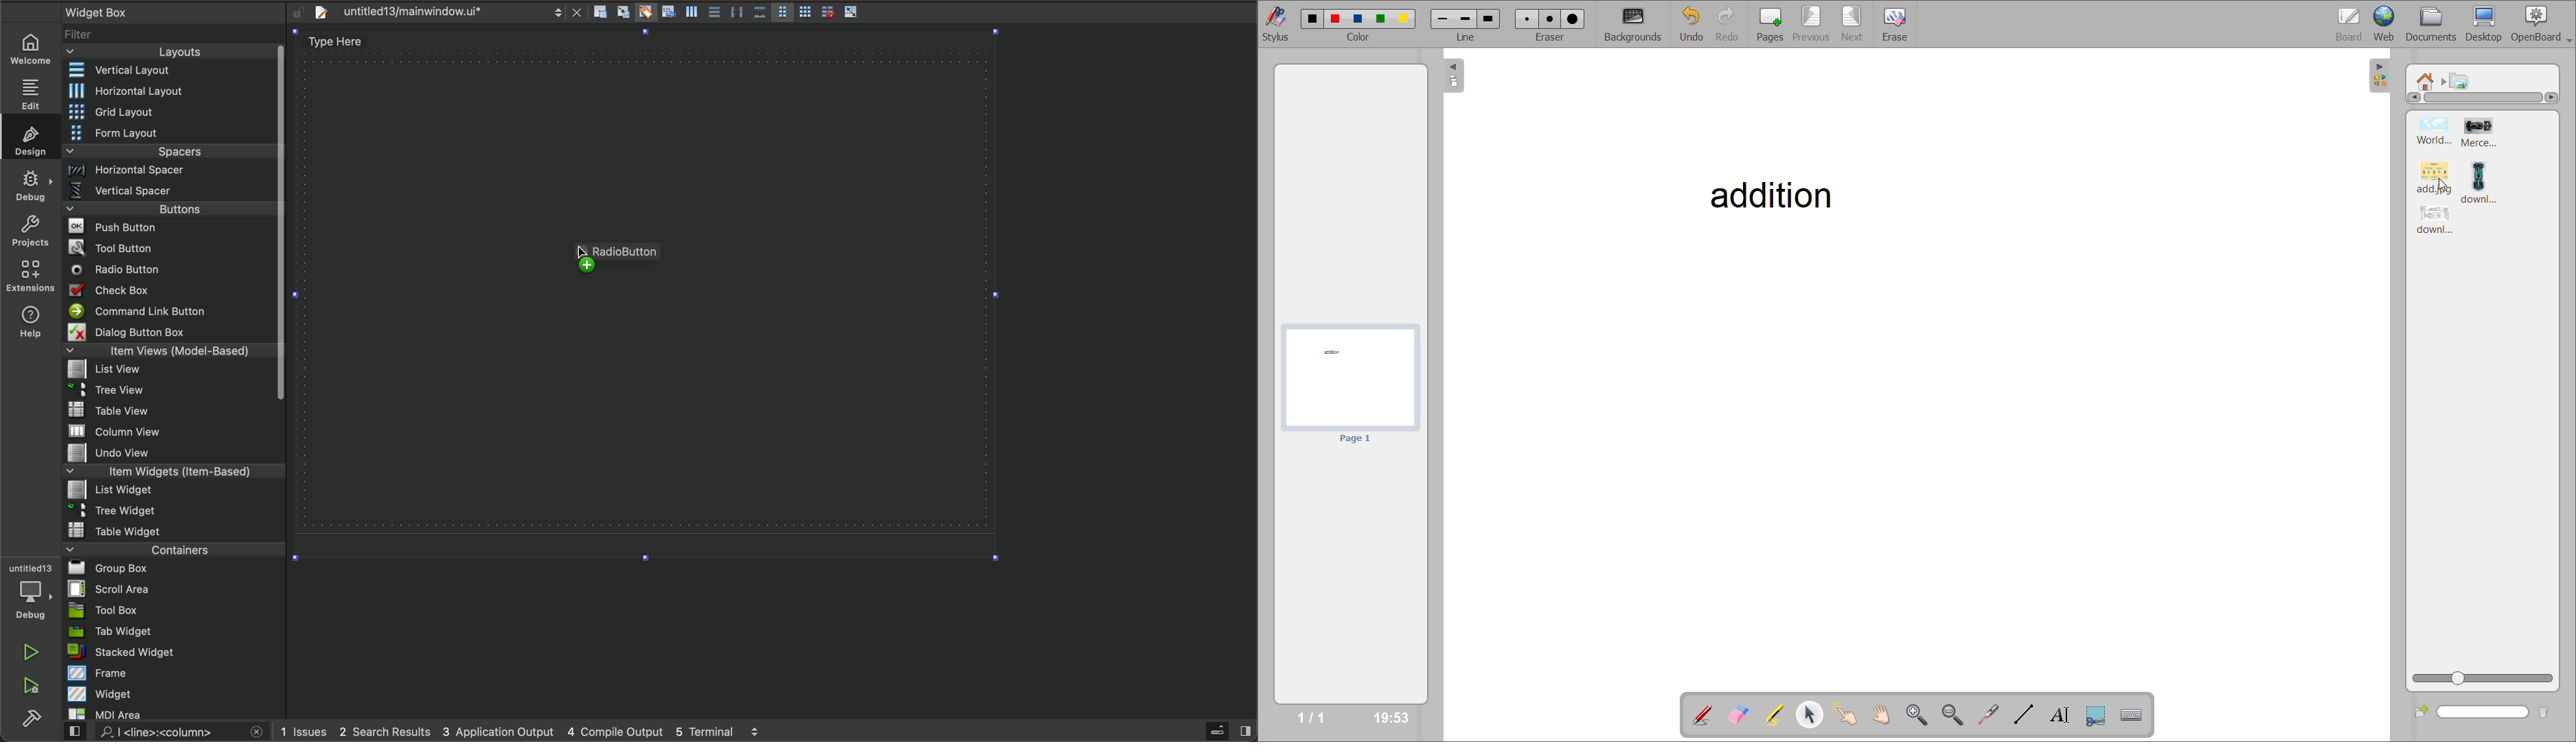  Describe the element at coordinates (32, 184) in the screenshot. I see `debug` at that location.